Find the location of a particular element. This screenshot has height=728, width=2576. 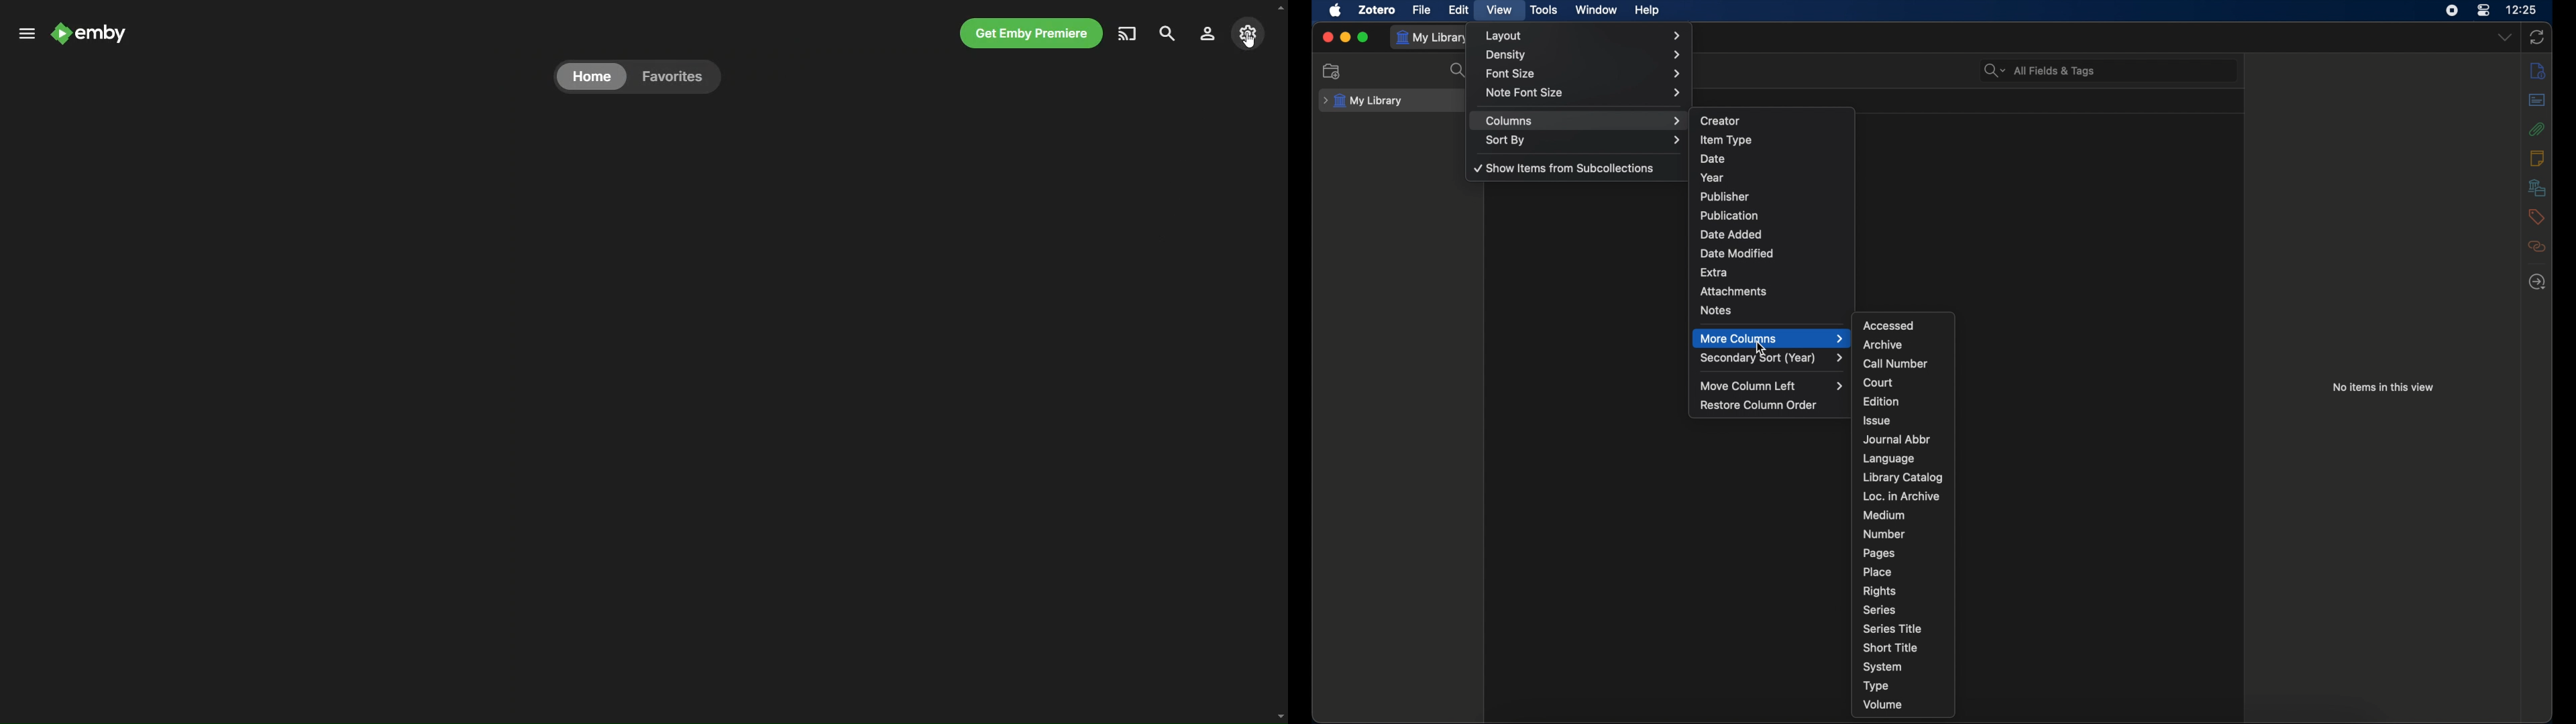

year is located at coordinates (1713, 178).